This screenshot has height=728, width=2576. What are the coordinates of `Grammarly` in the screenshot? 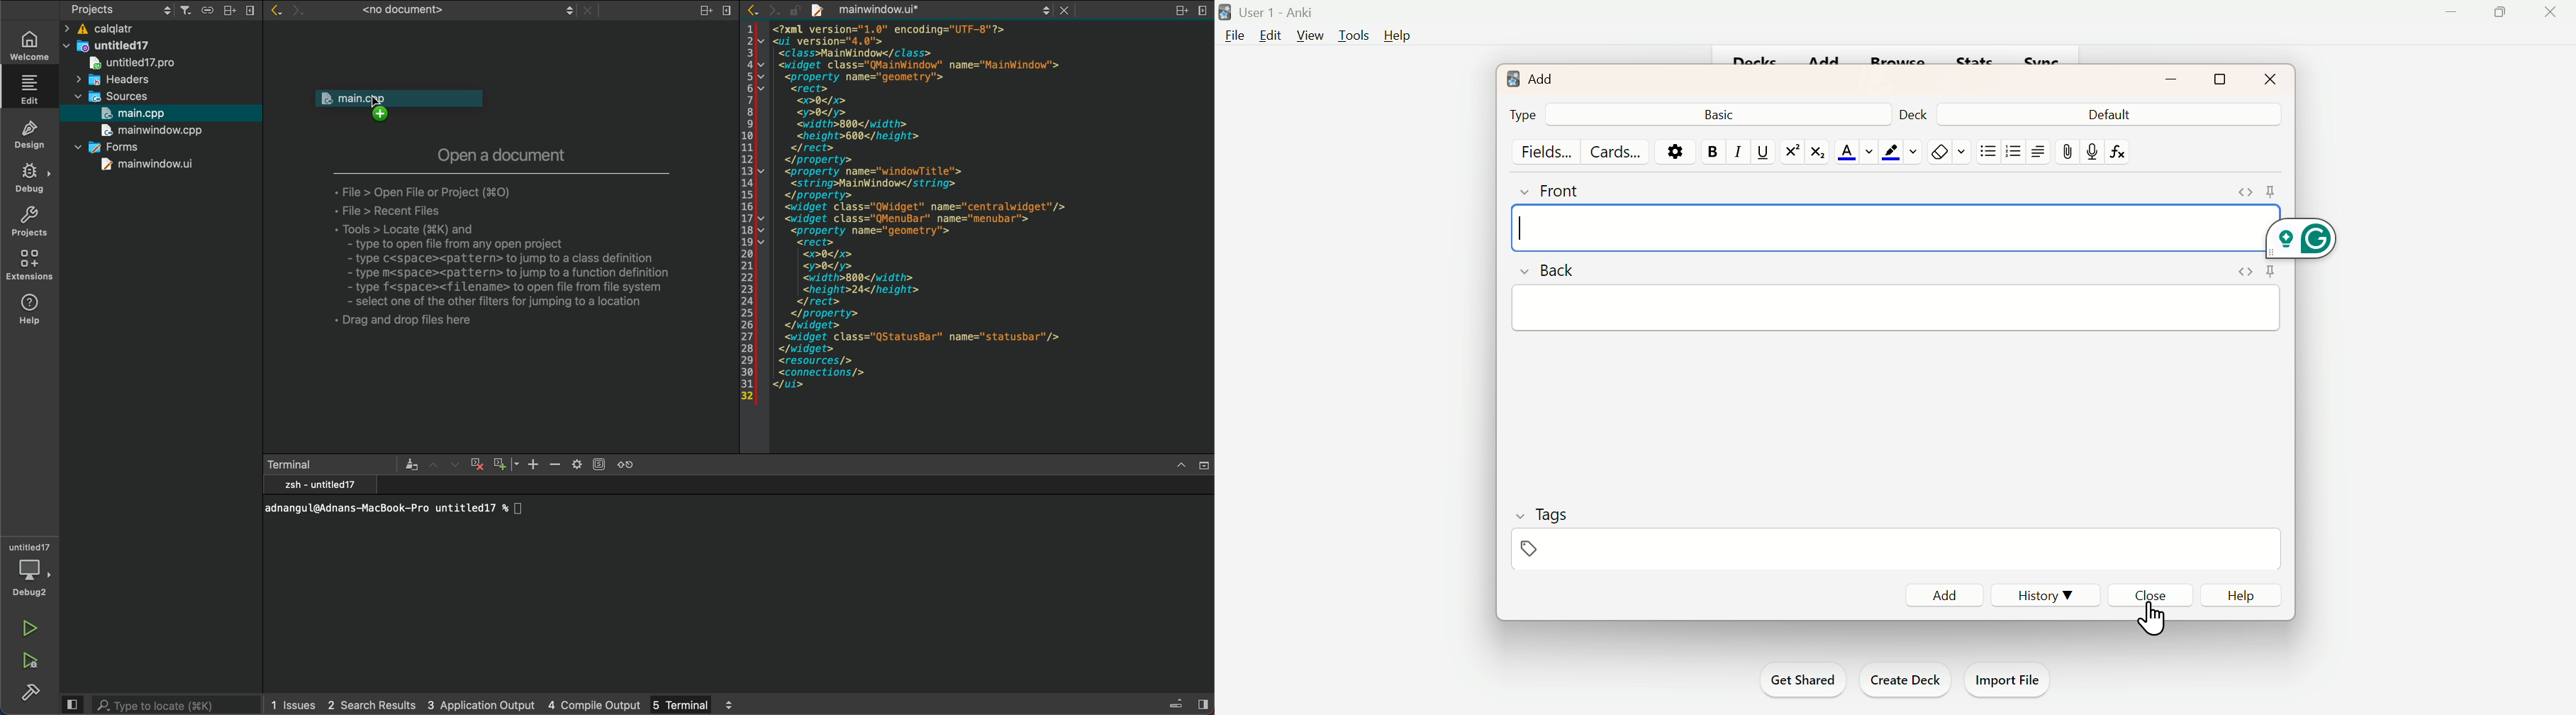 It's located at (2313, 237).